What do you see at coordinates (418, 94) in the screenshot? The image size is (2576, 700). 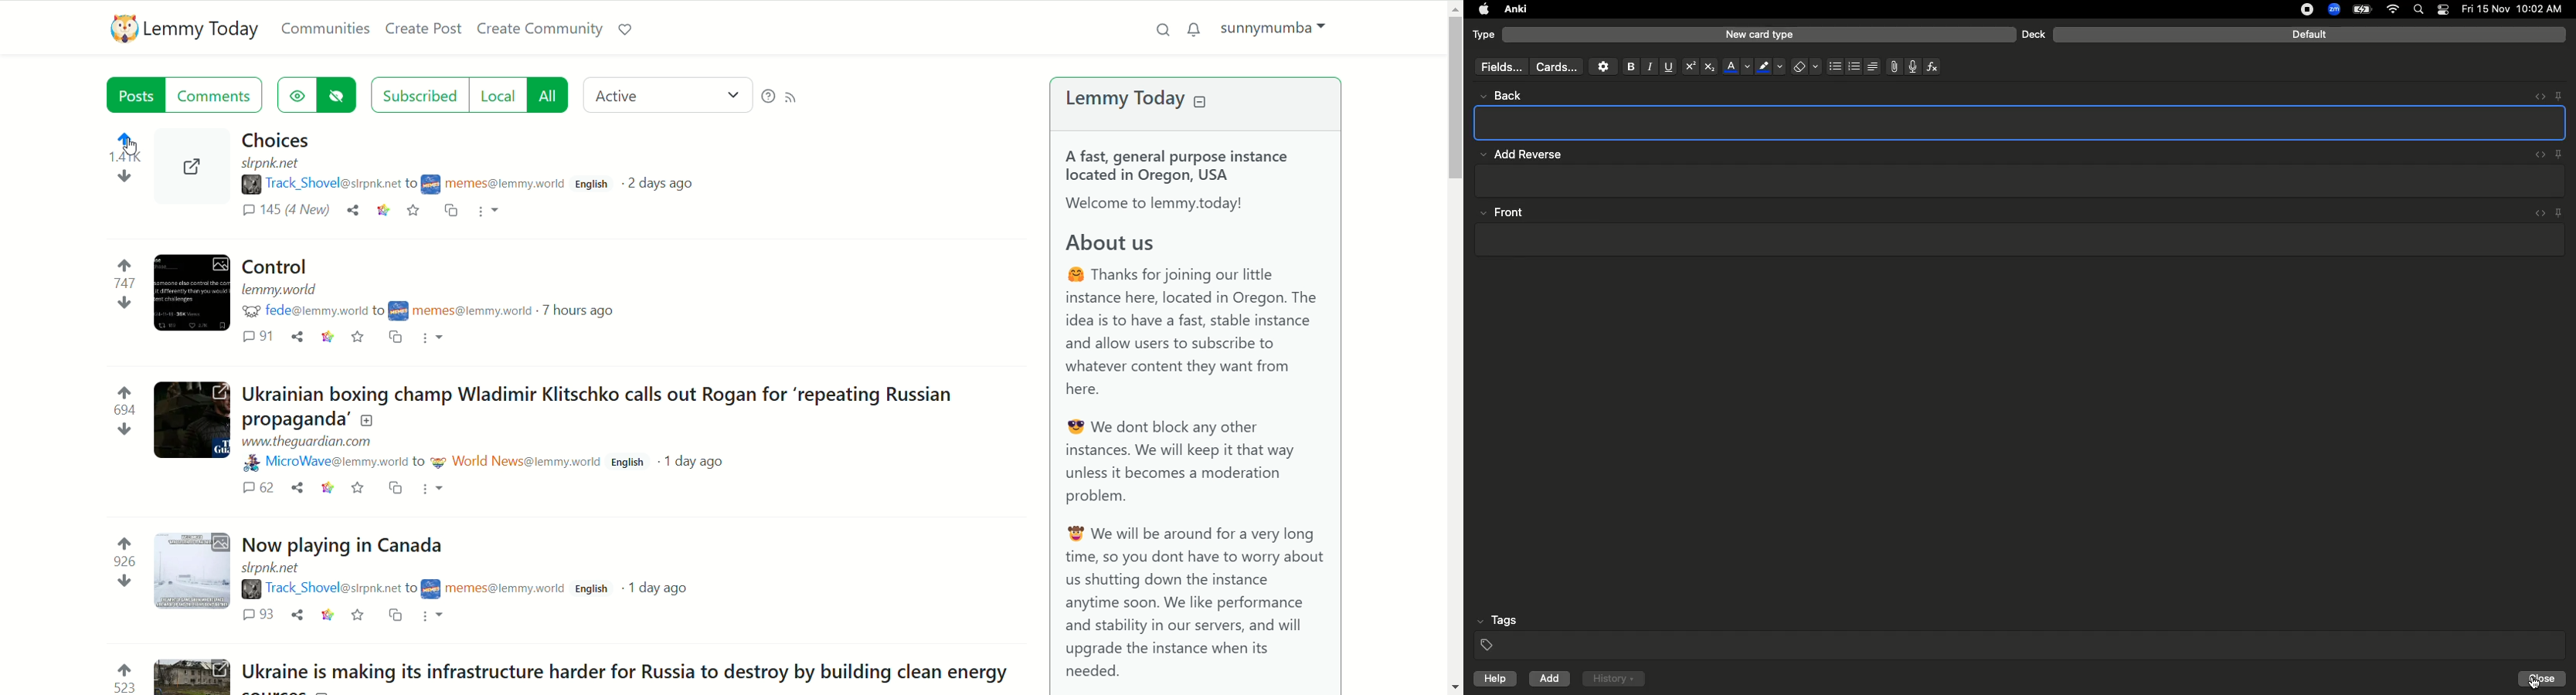 I see `subscribed` at bounding box center [418, 94].